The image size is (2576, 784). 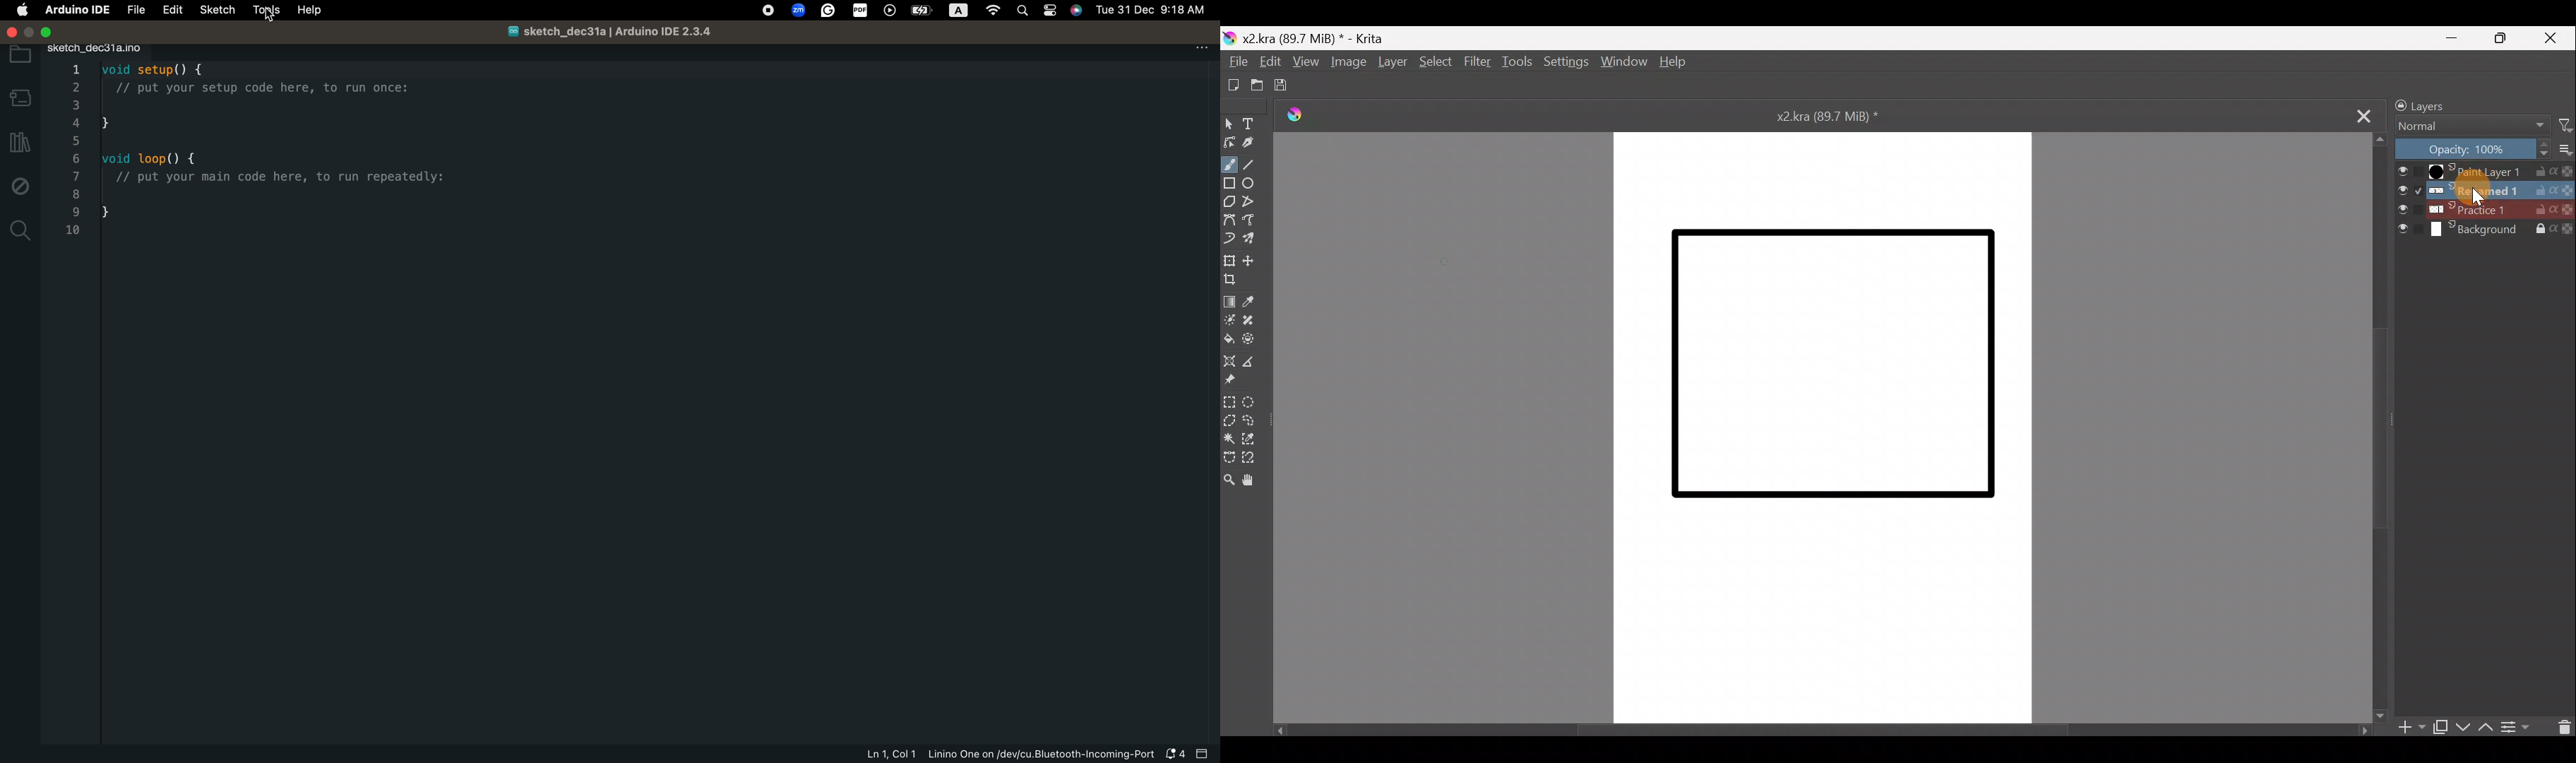 What do you see at coordinates (1229, 220) in the screenshot?
I see `Bezier curve tool` at bounding box center [1229, 220].